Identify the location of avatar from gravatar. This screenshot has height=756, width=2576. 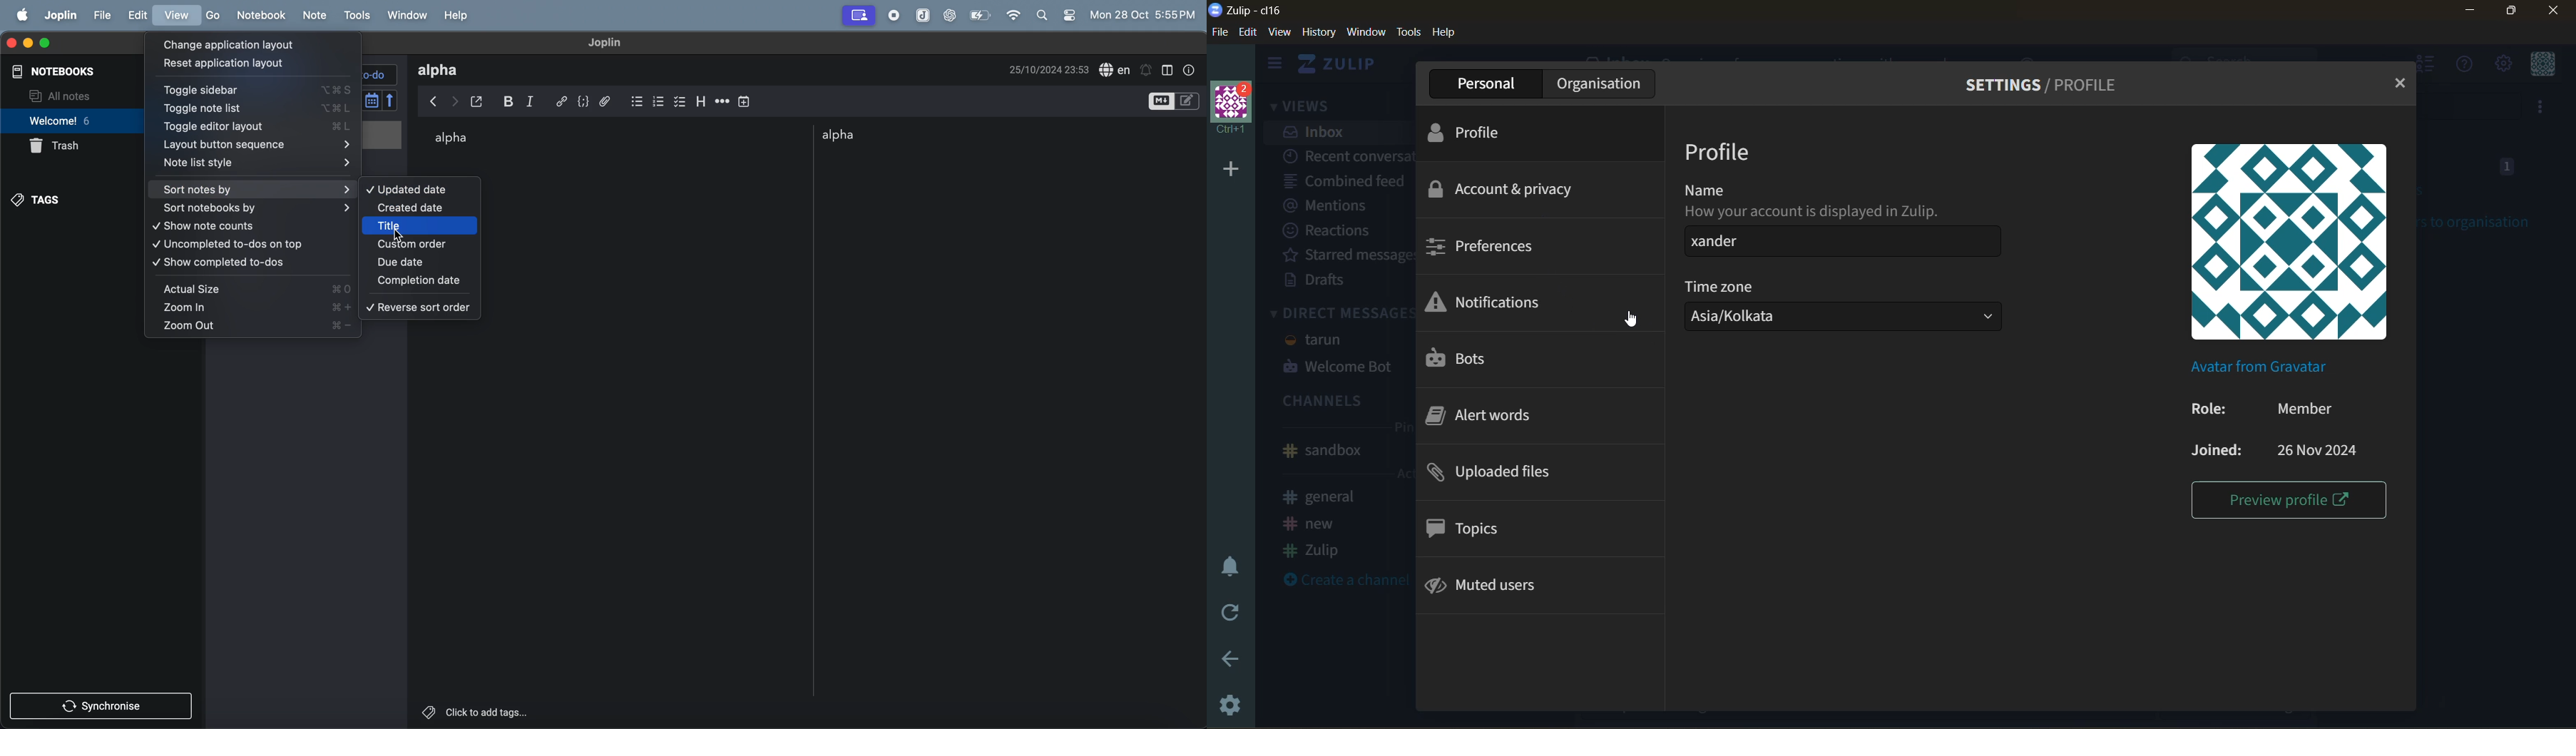
(2259, 369).